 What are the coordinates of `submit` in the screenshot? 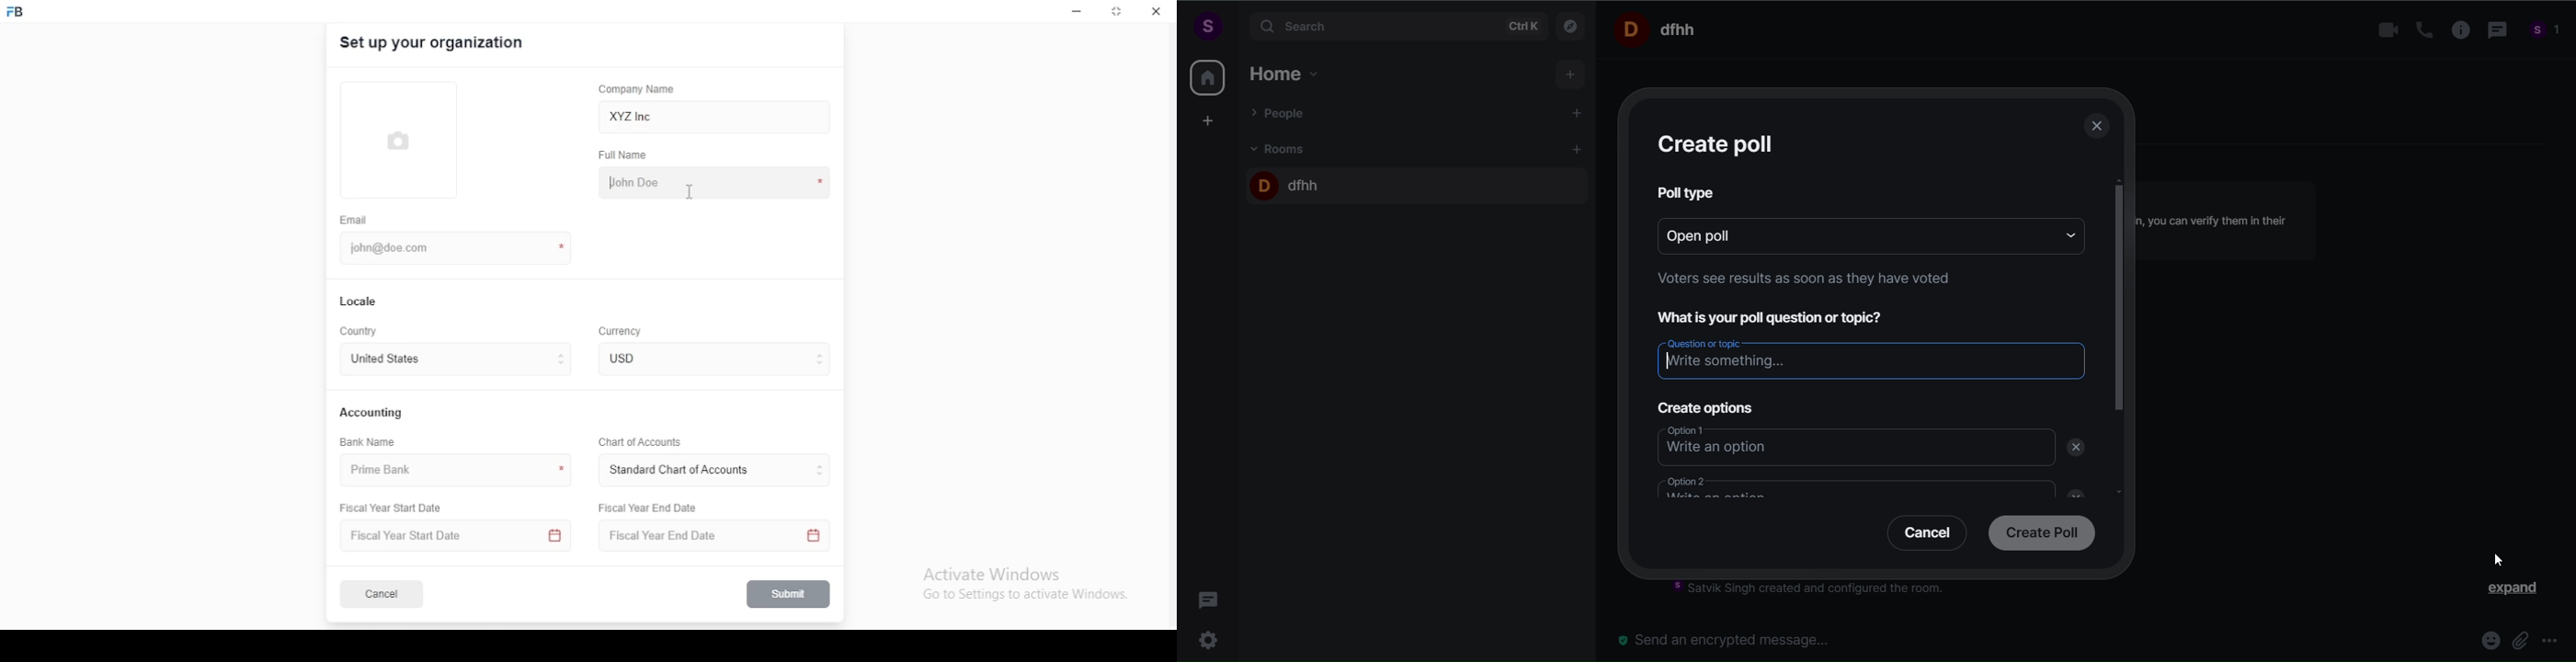 It's located at (790, 594).